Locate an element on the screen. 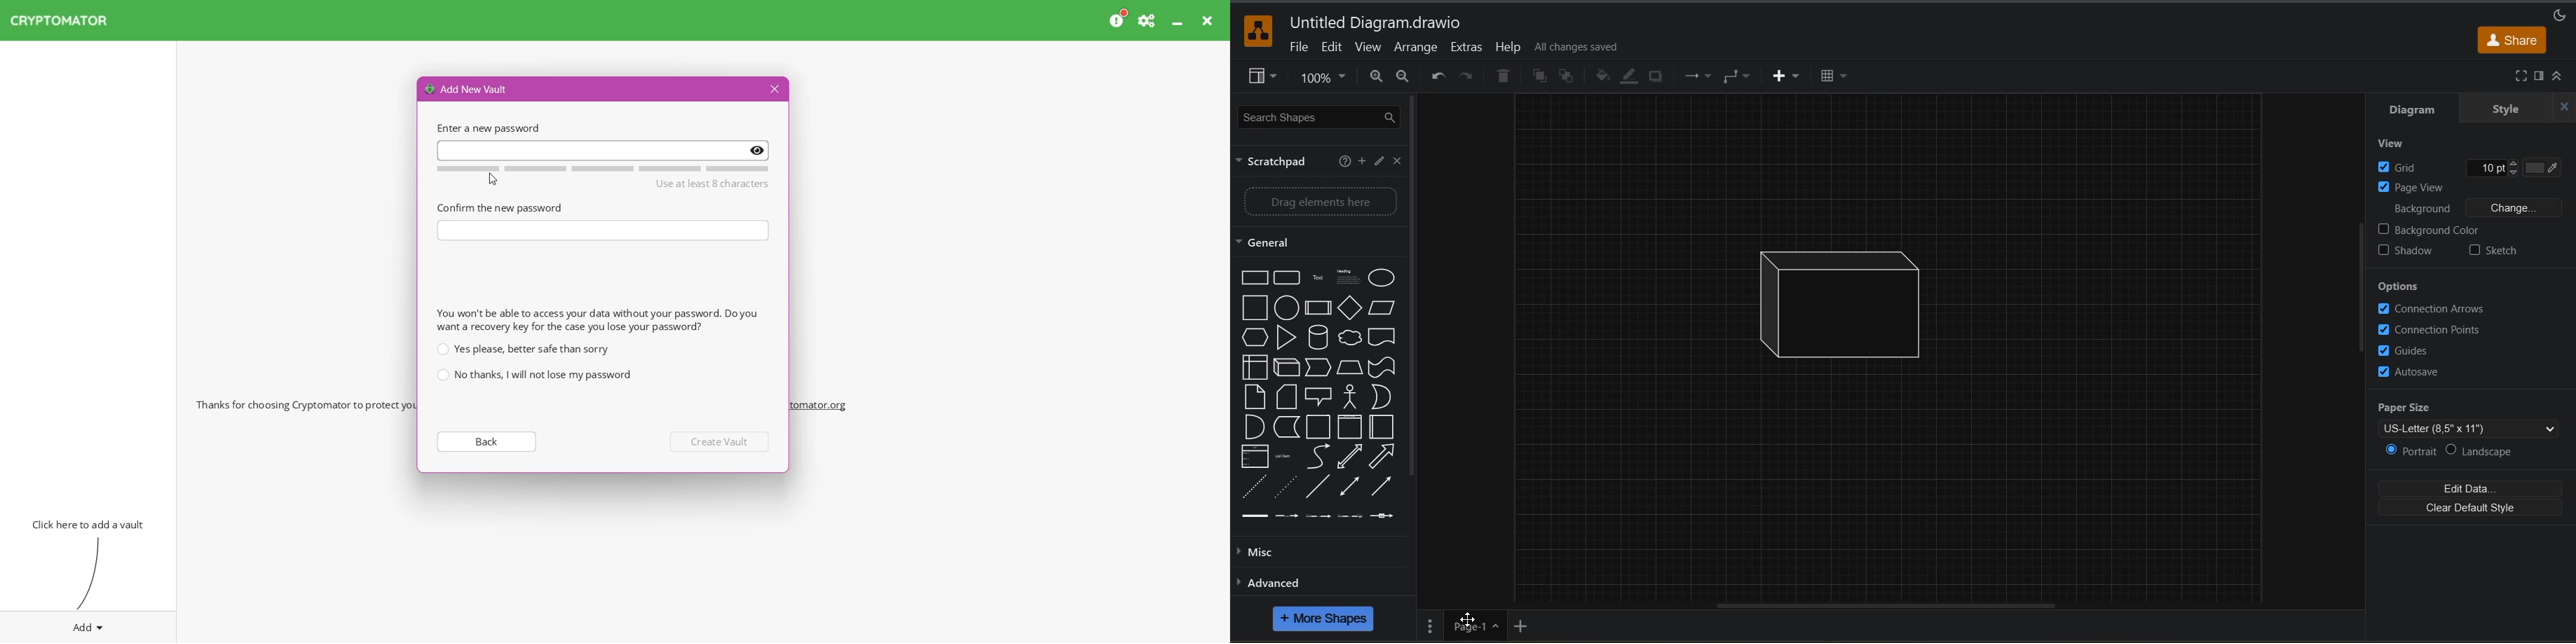  fullscreen is located at coordinates (2521, 76).